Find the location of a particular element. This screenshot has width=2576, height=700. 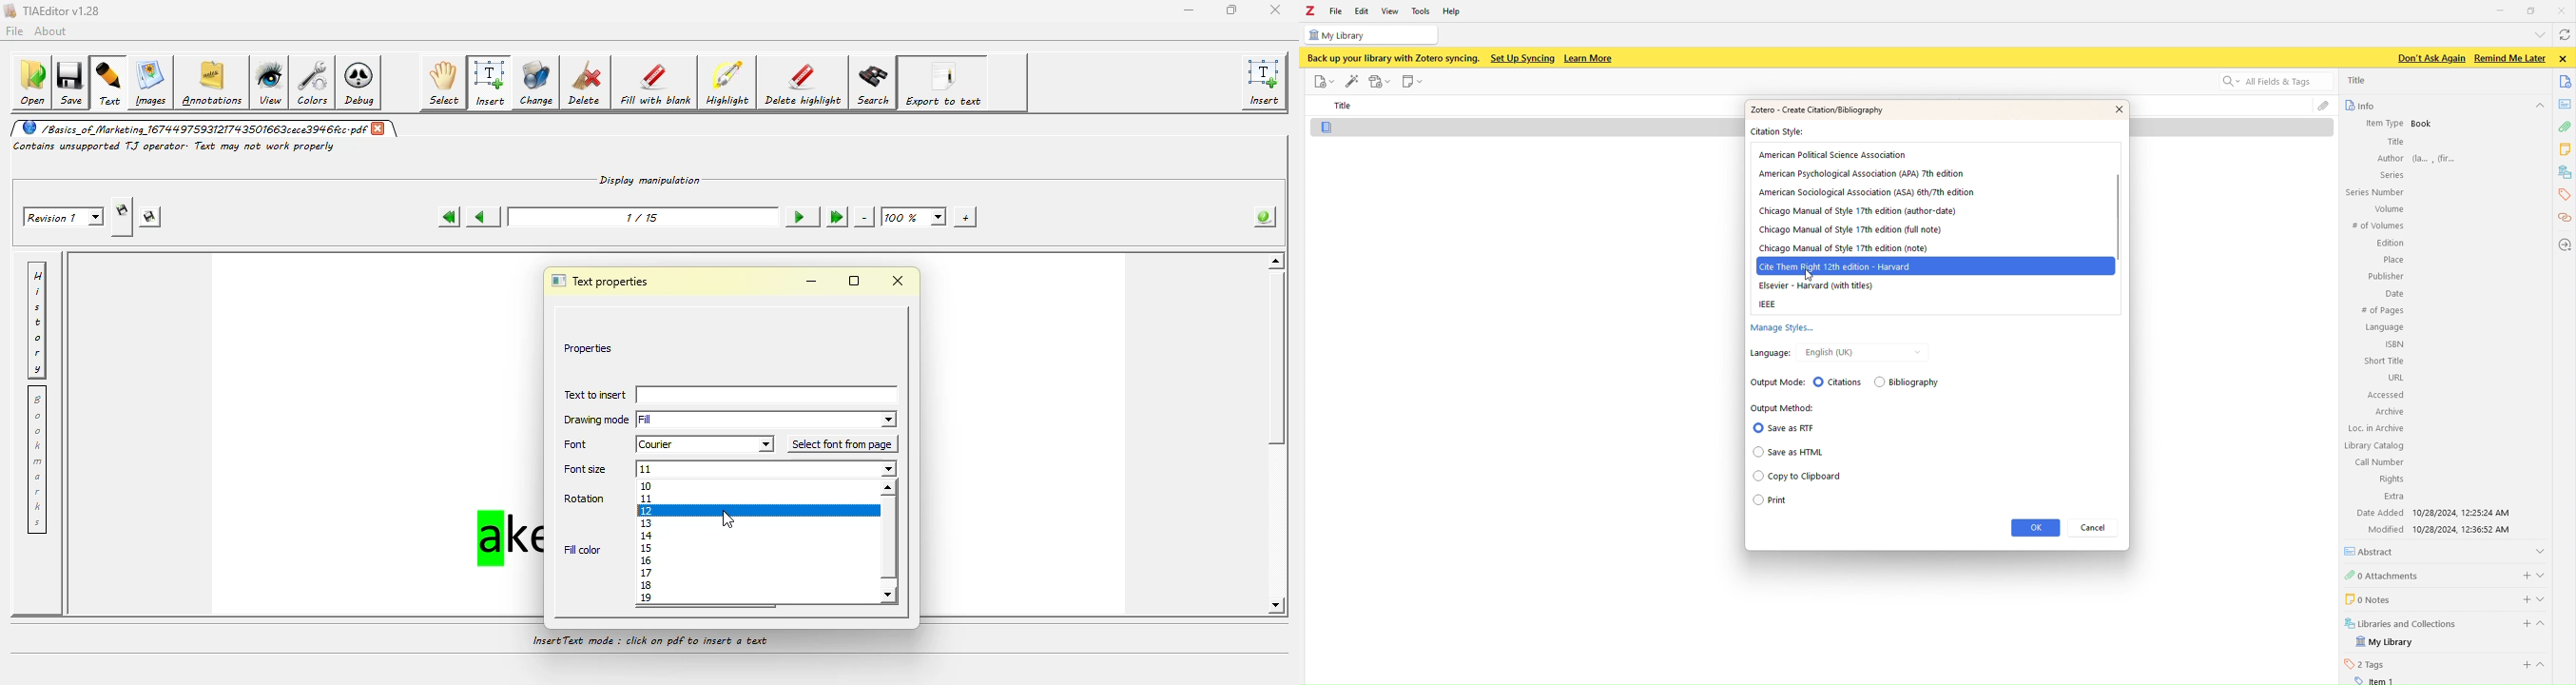

Library Catalog is located at coordinates (2375, 446).